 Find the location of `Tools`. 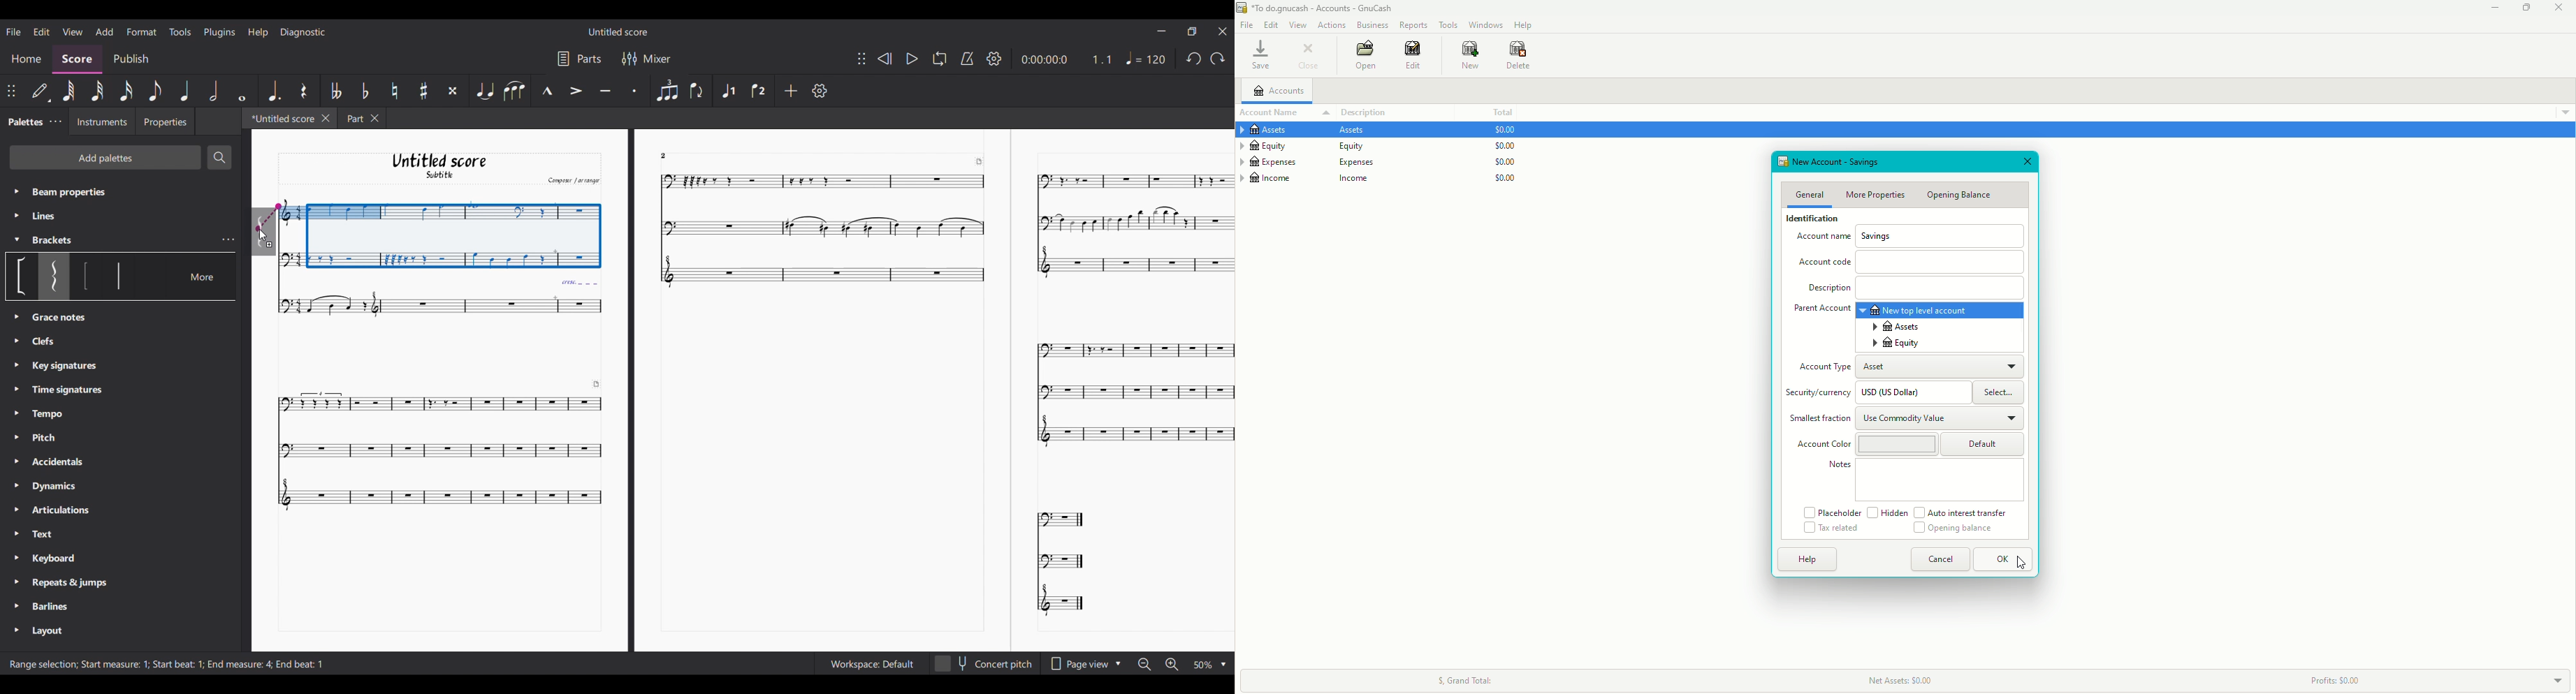

Tools is located at coordinates (1448, 25).